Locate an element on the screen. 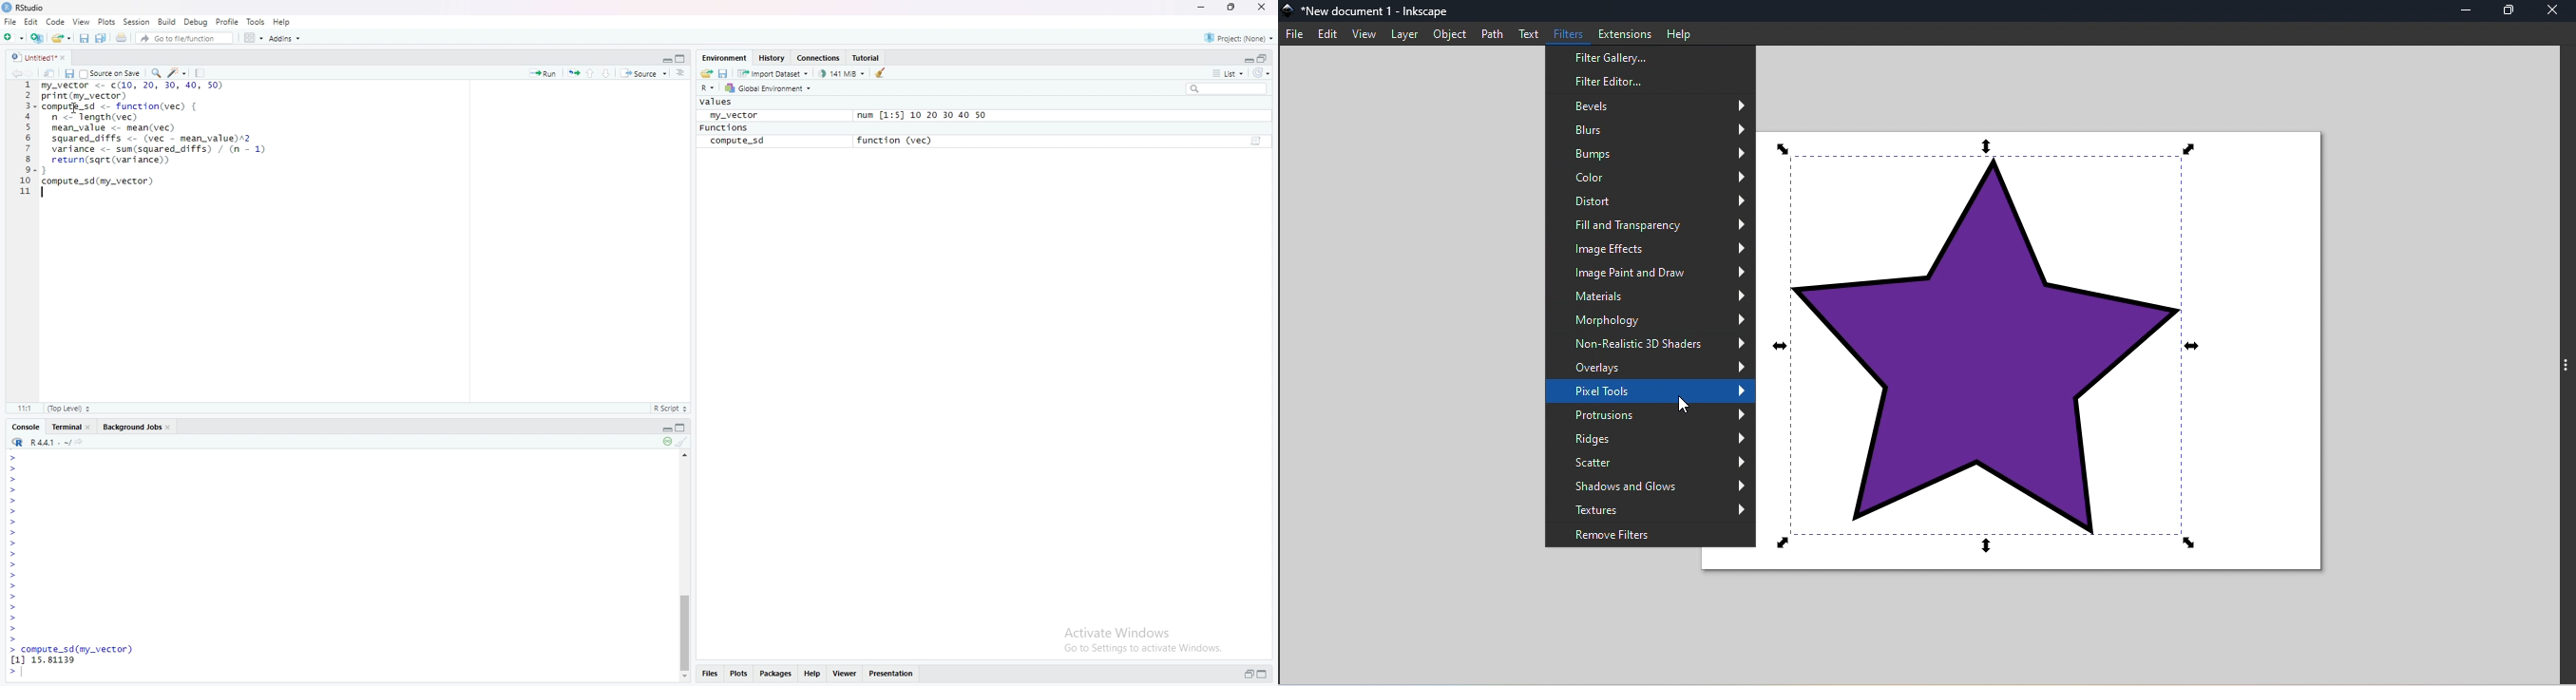 This screenshot has width=2576, height=700. Prompt cursor is located at coordinates (14, 468).